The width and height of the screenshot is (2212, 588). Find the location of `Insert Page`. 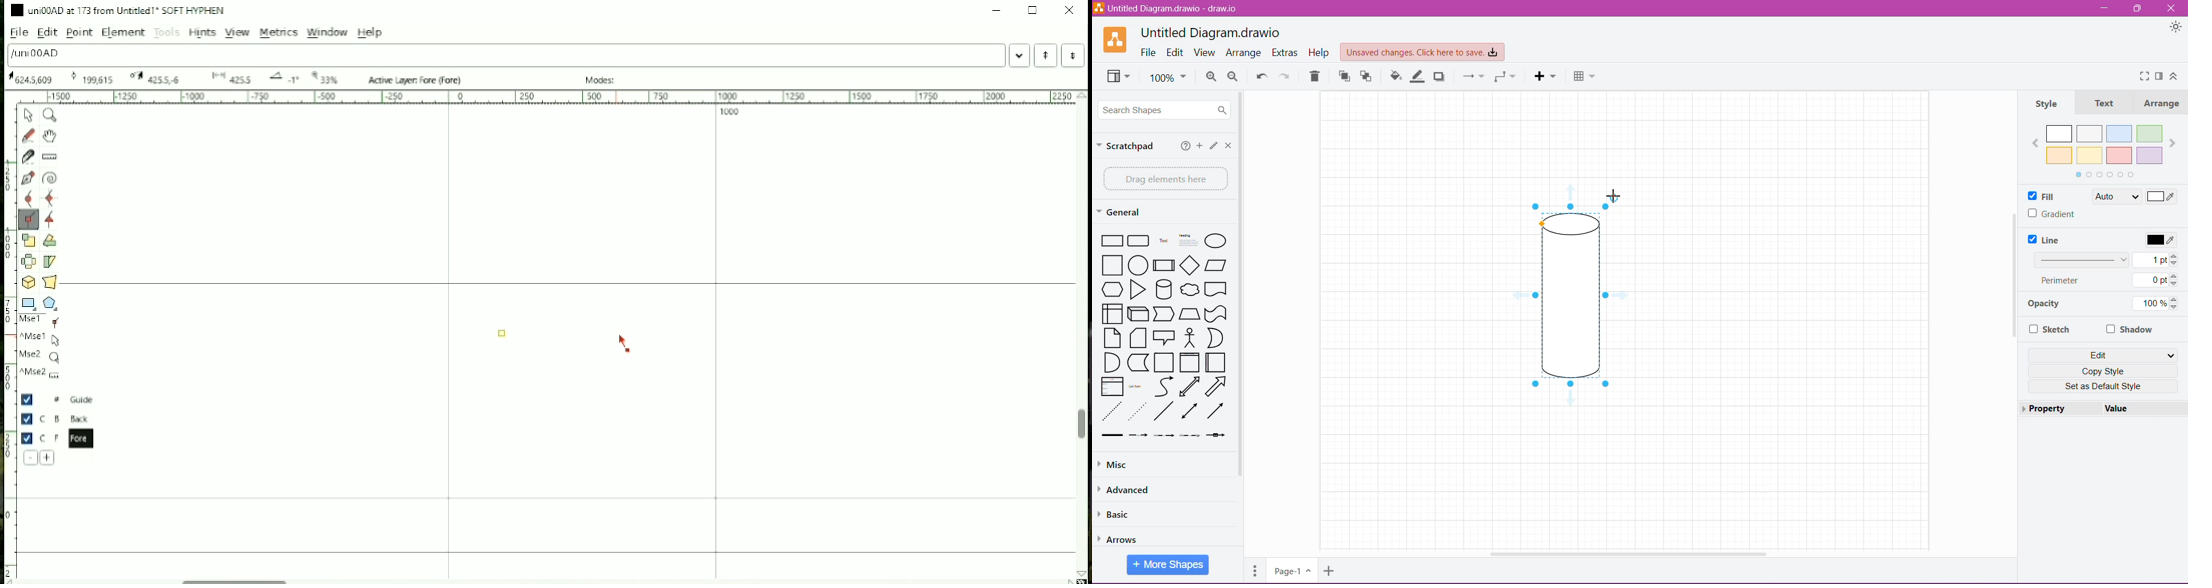

Insert Page is located at coordinates (1329, 573).